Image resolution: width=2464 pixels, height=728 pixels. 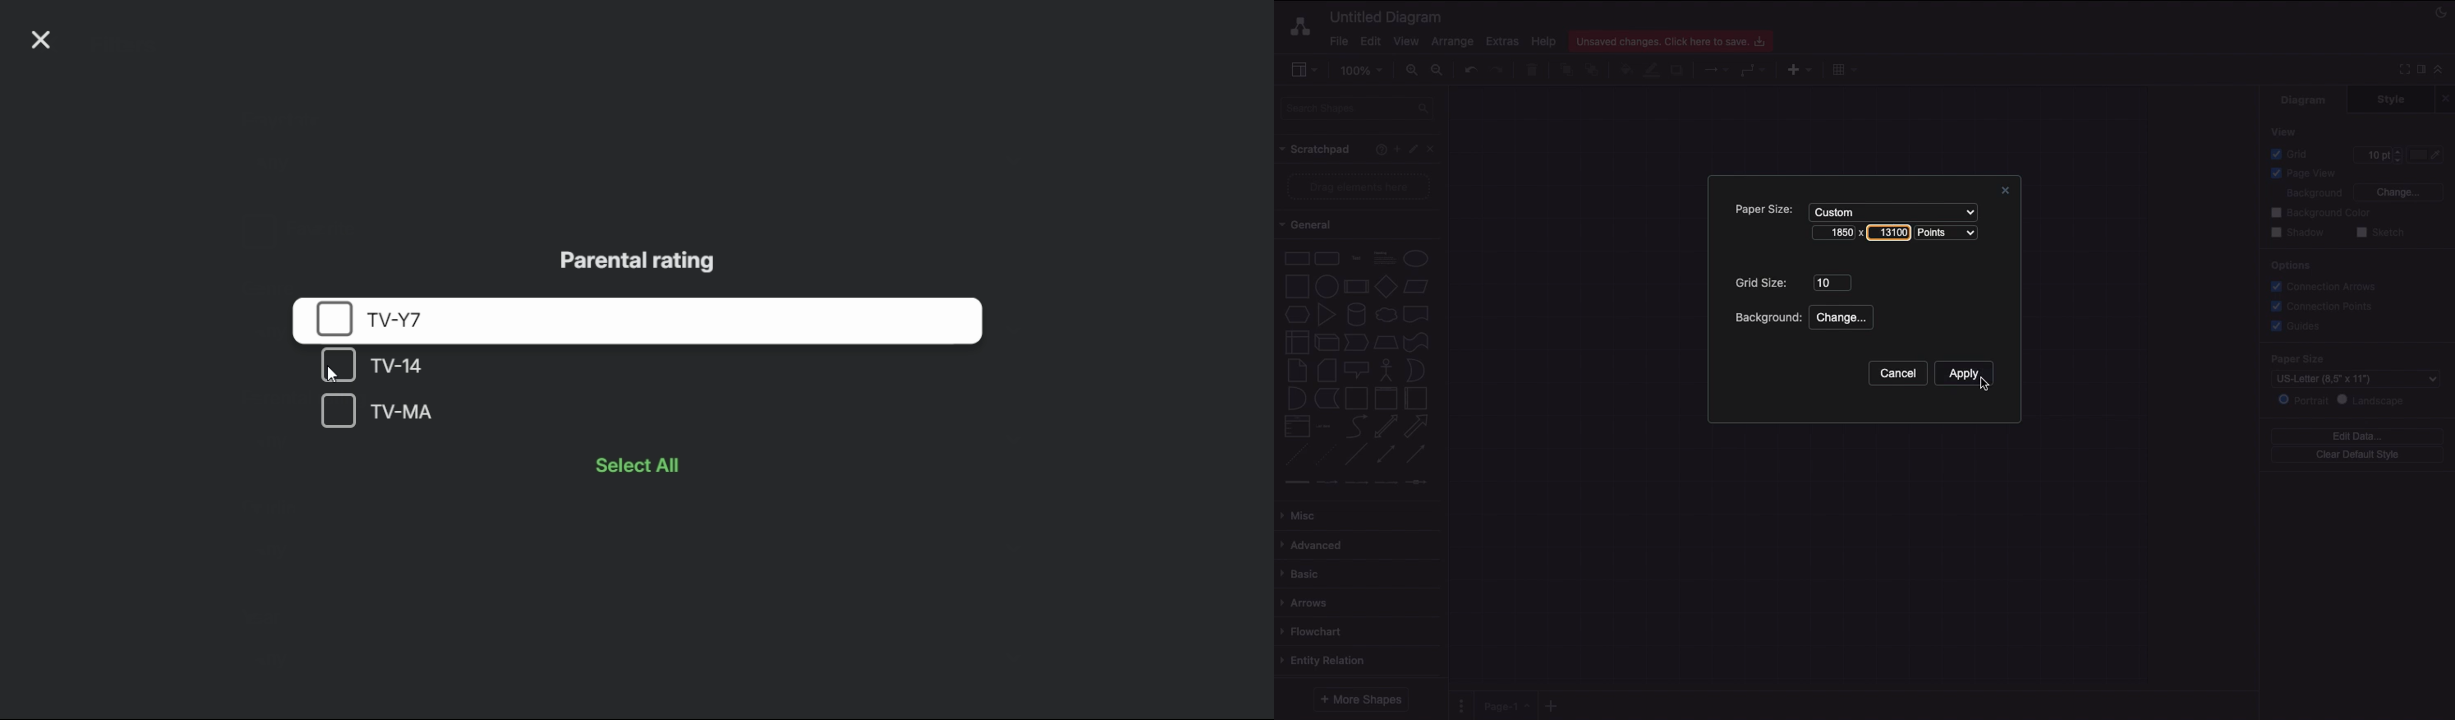 I want to click on Edit data, so click(x=2358, y=436).